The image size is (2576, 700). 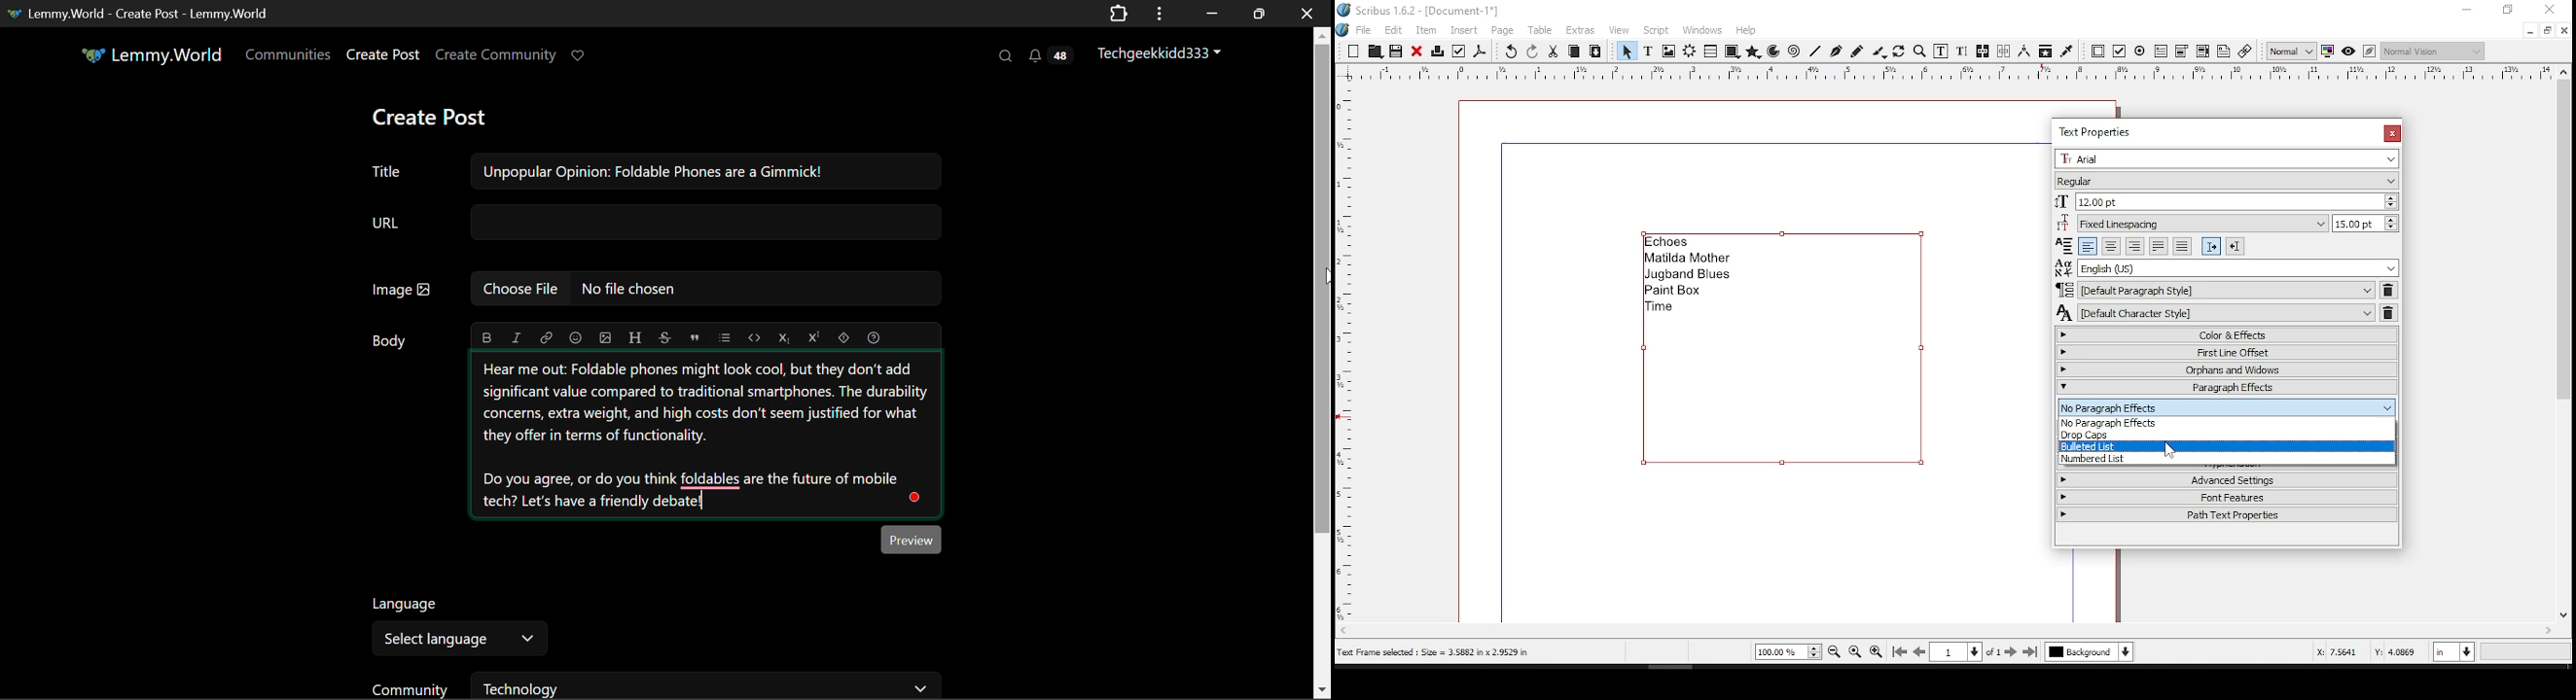 I want to click on right to left paragraph, so click(x=2235, y=246).